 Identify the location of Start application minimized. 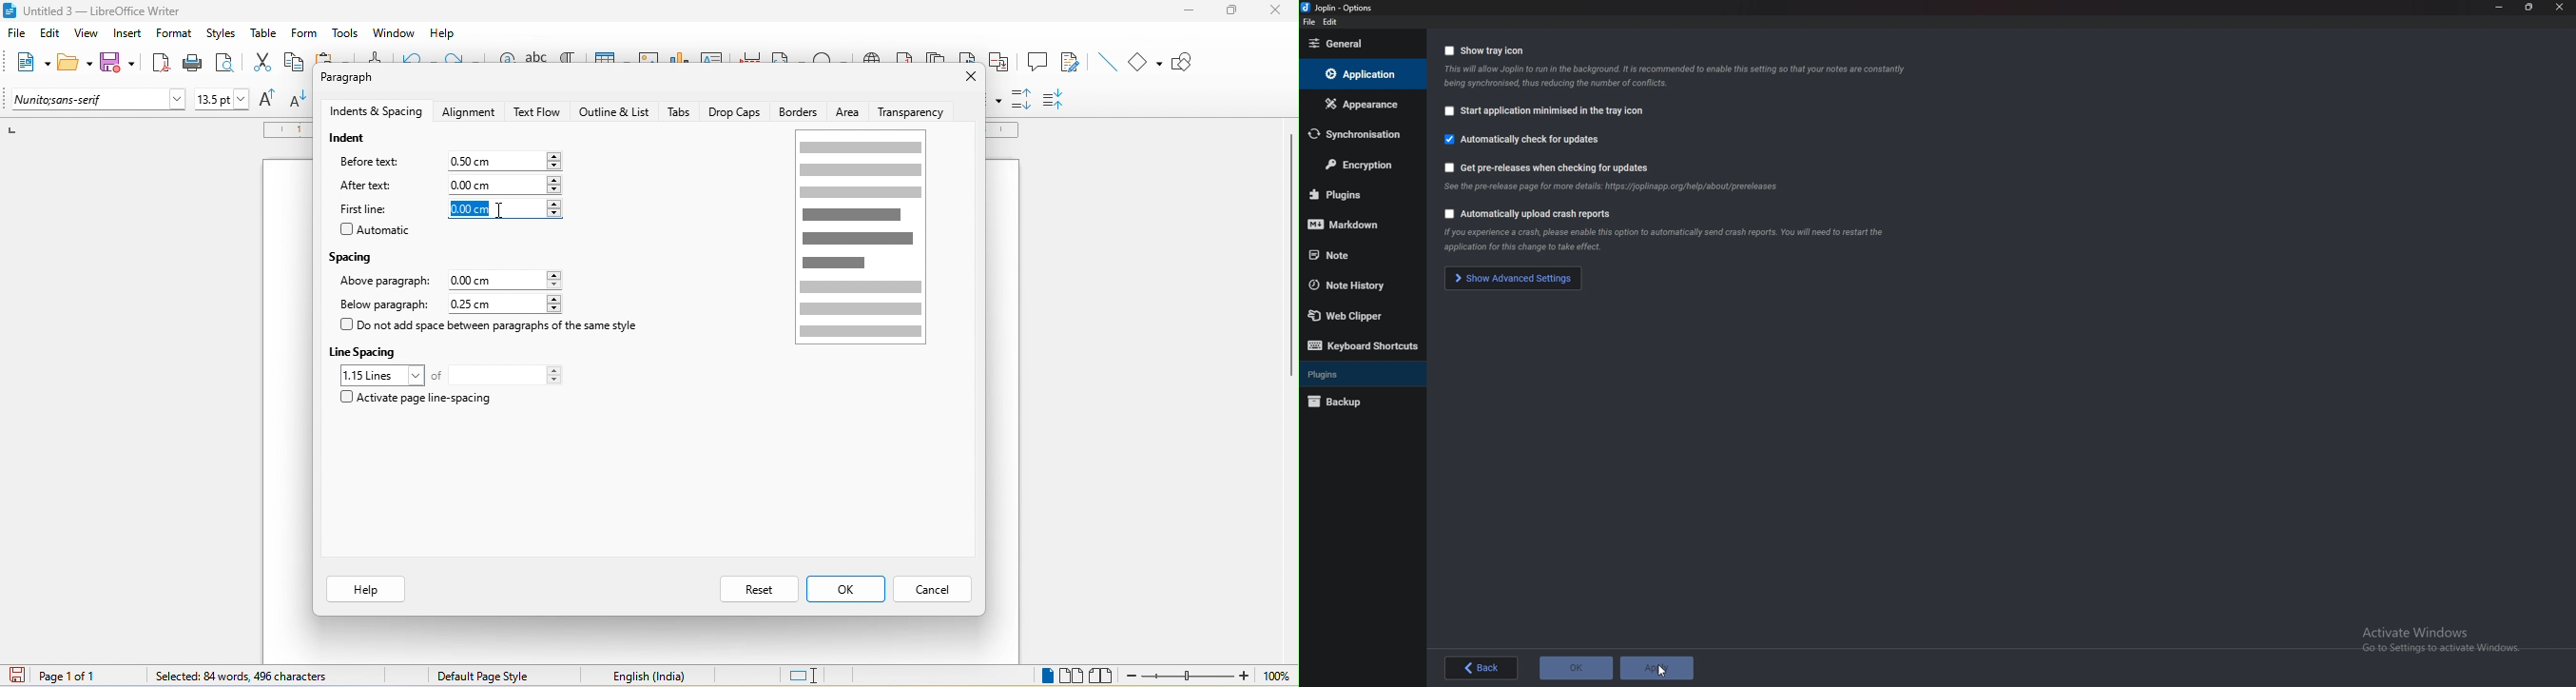
(1555, 111).